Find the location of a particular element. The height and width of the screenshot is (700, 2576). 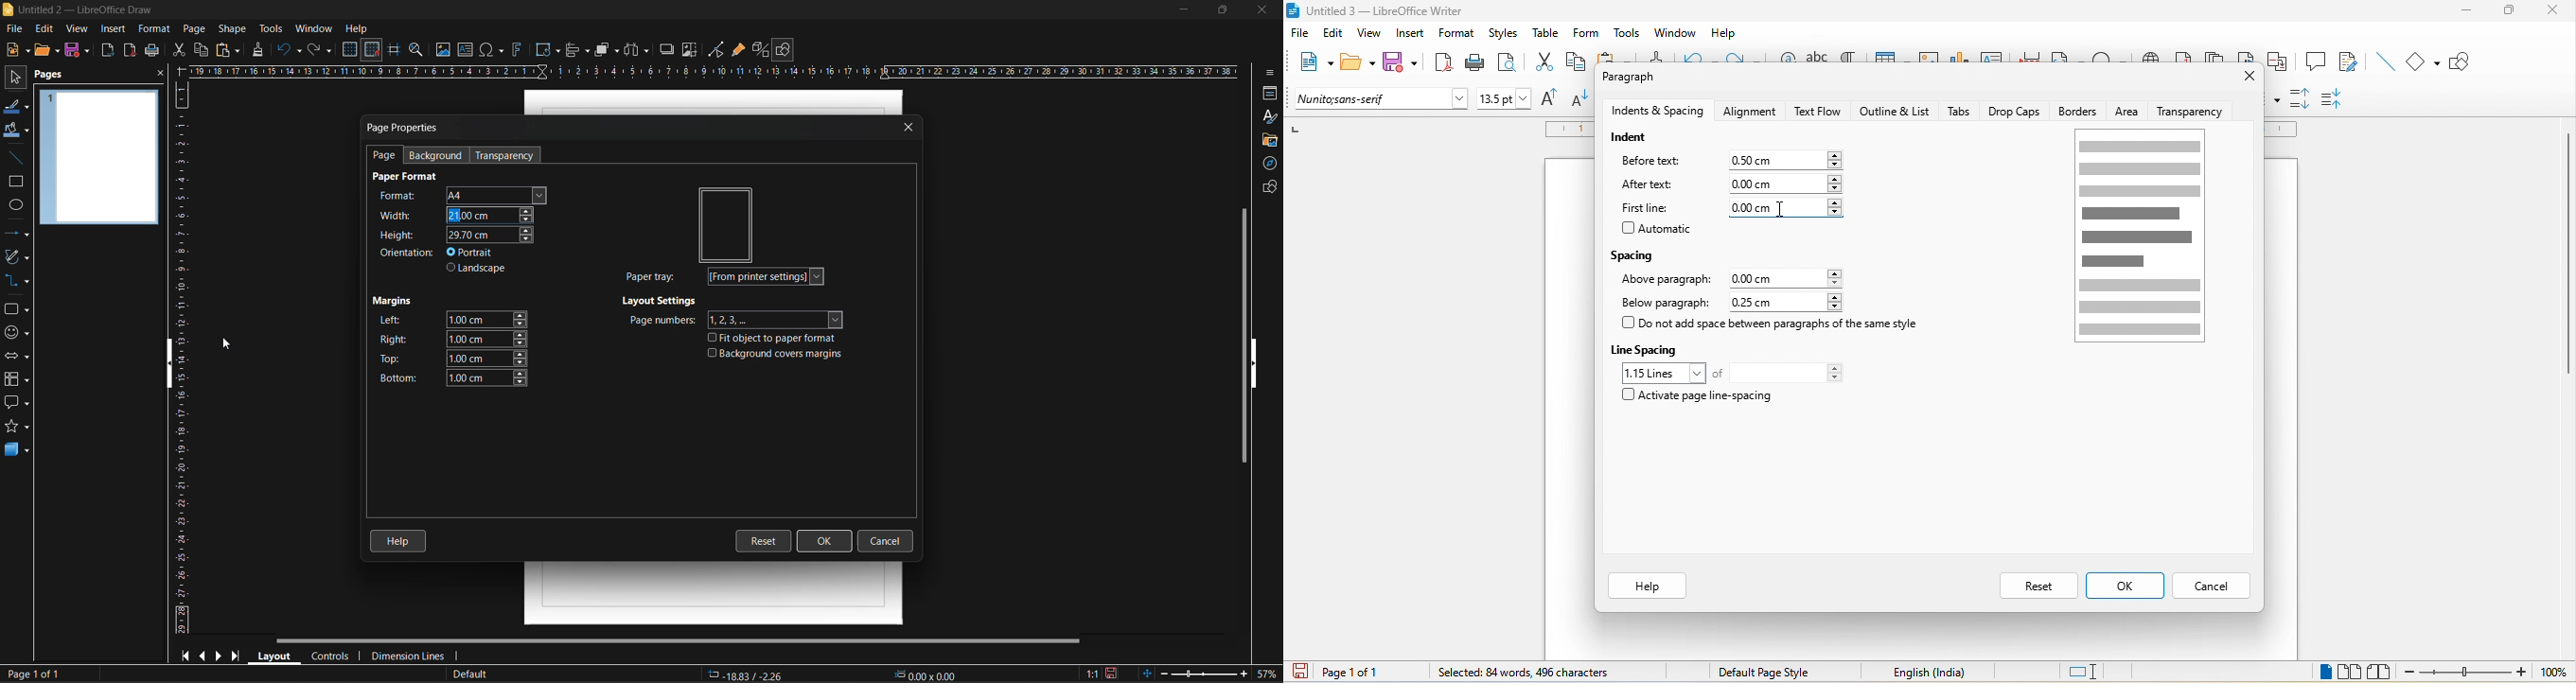

margins is located at coordinates (394, 303).